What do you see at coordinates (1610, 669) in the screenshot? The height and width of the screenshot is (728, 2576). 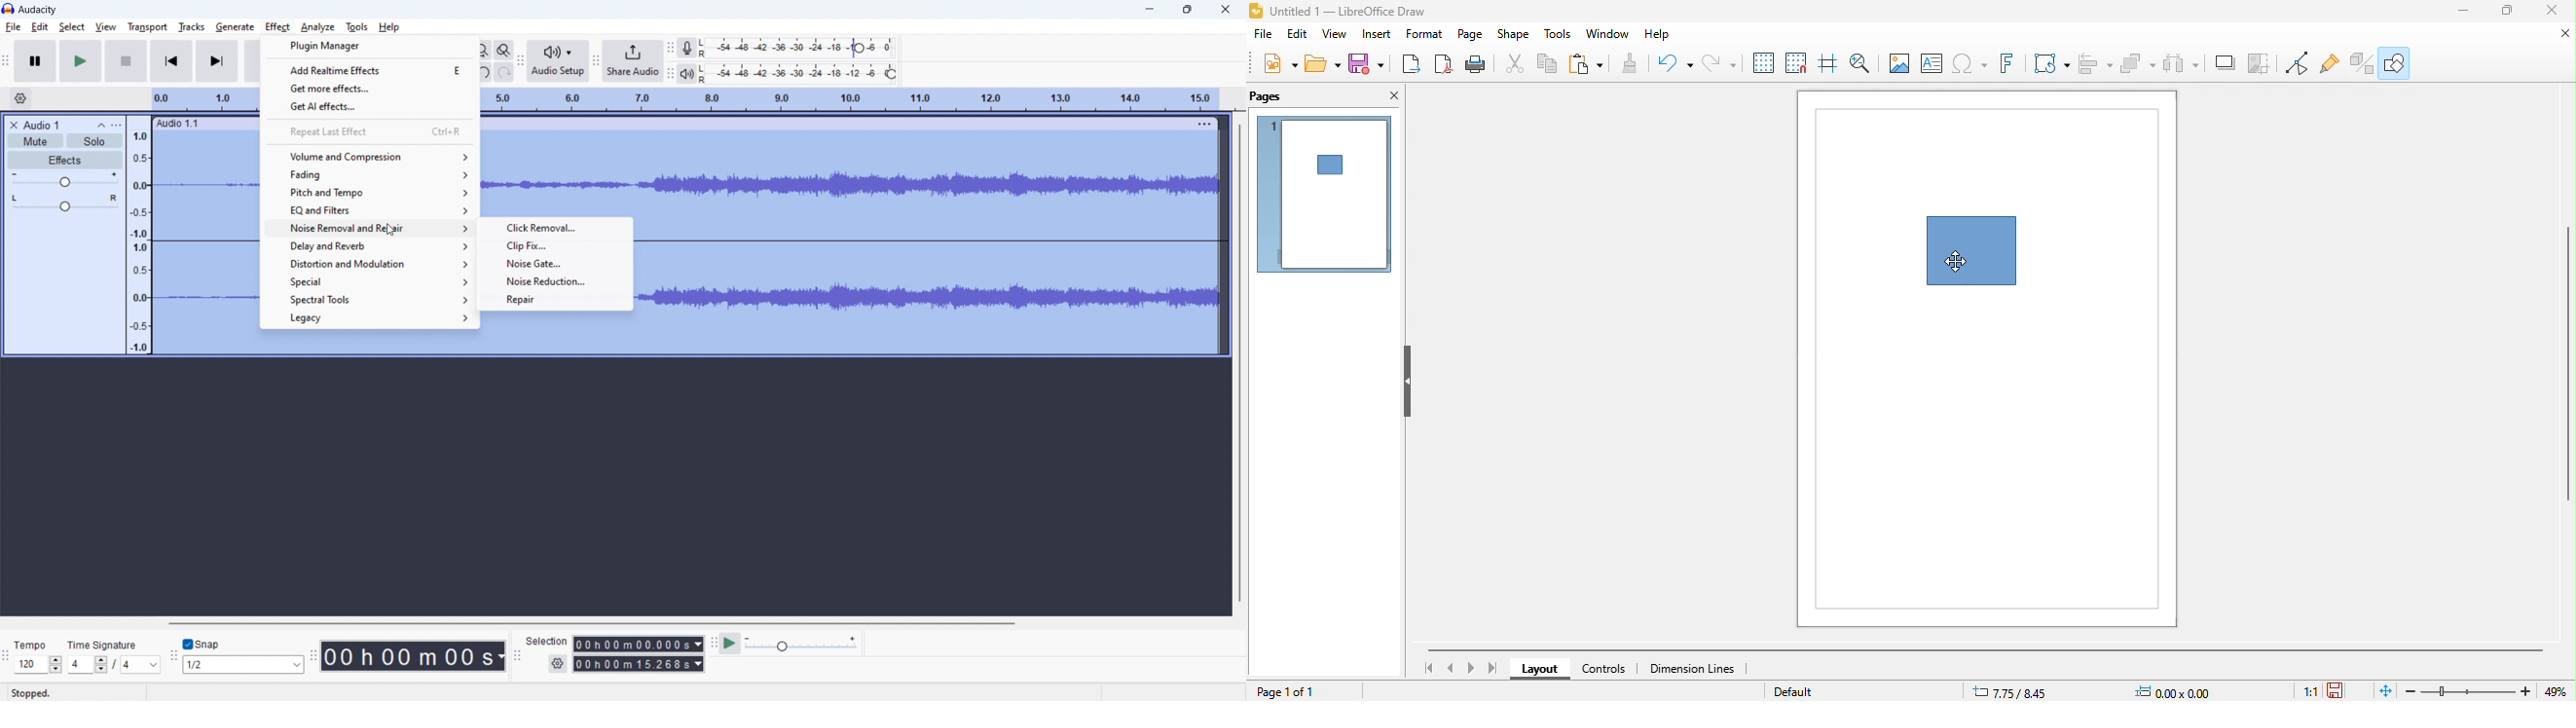 I see `controls` at bounding box center [1610, 669].